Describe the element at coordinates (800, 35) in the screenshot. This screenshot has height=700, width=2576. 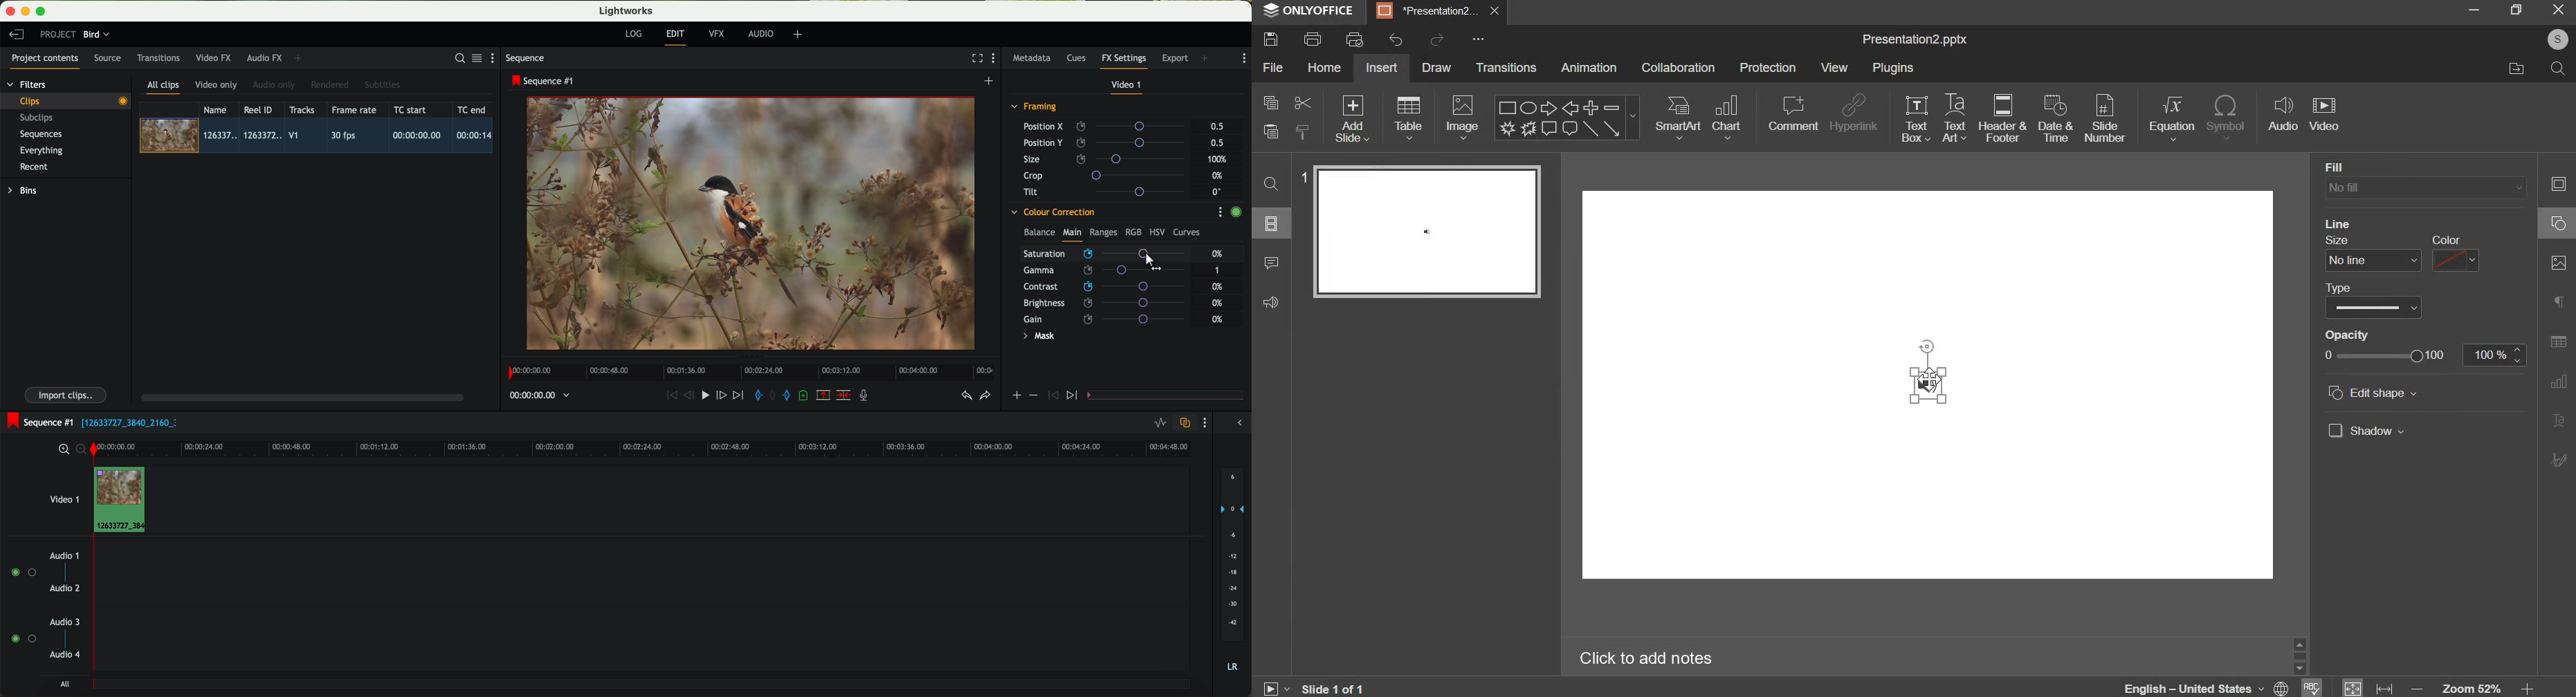
I see `add, remove and create layouts` at that location.